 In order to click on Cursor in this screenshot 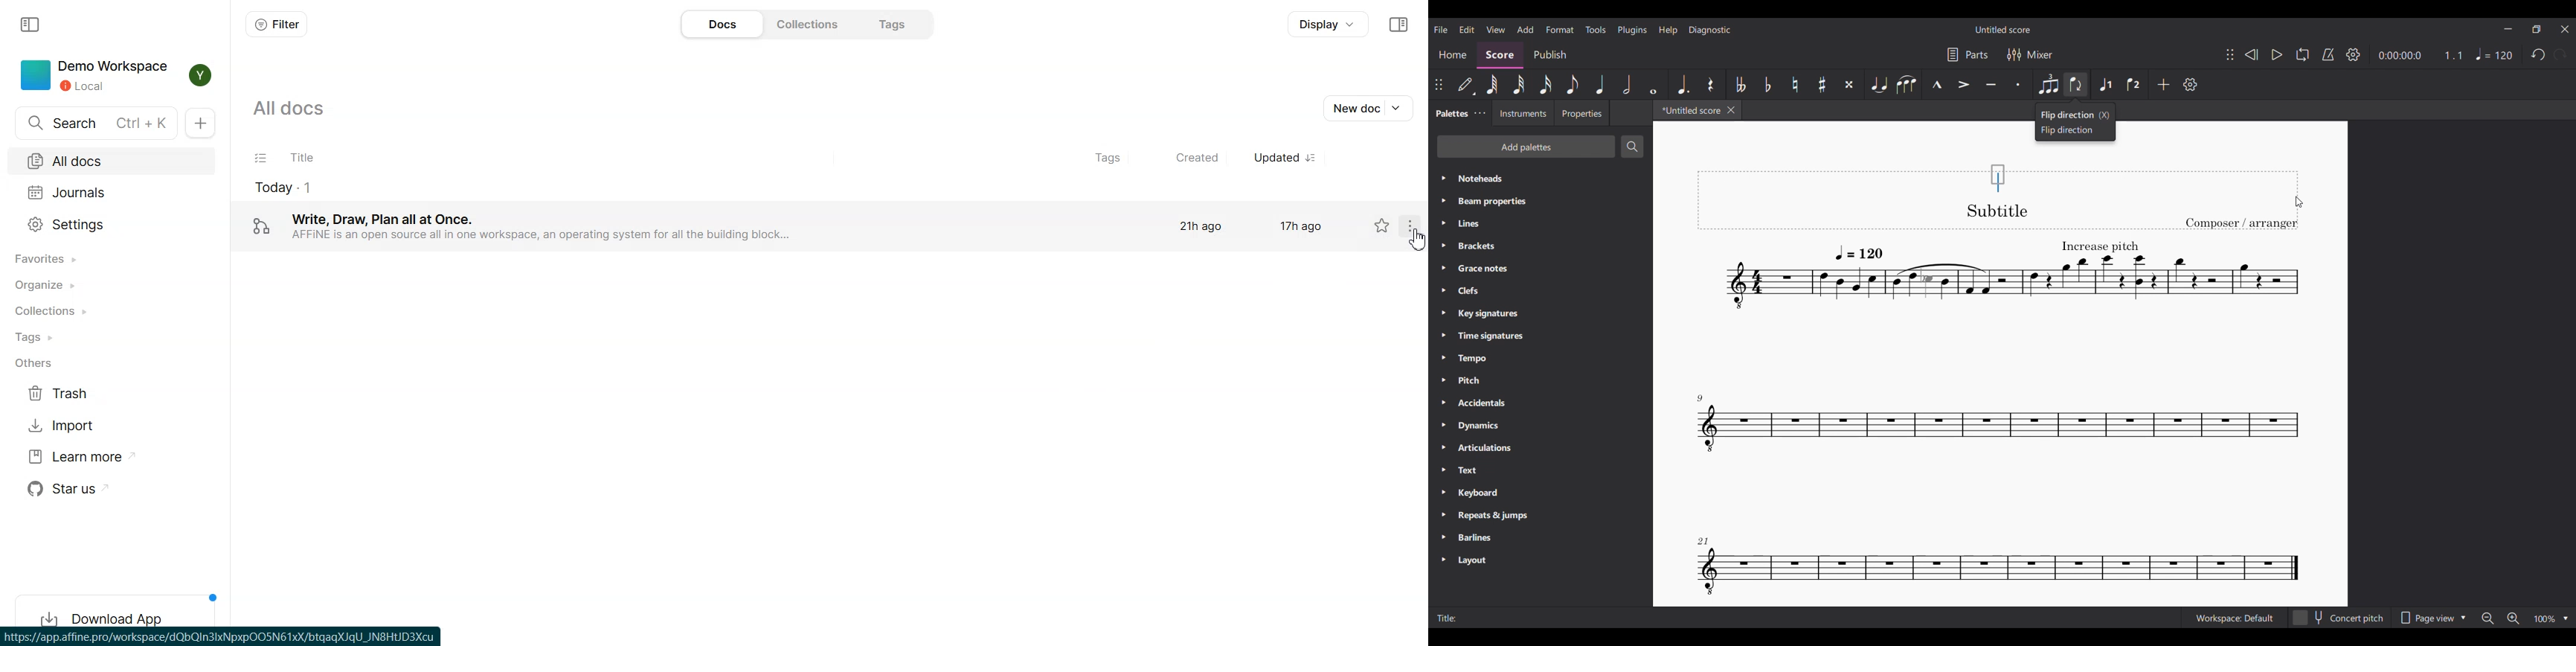, I will do `click(1416, 240)`.